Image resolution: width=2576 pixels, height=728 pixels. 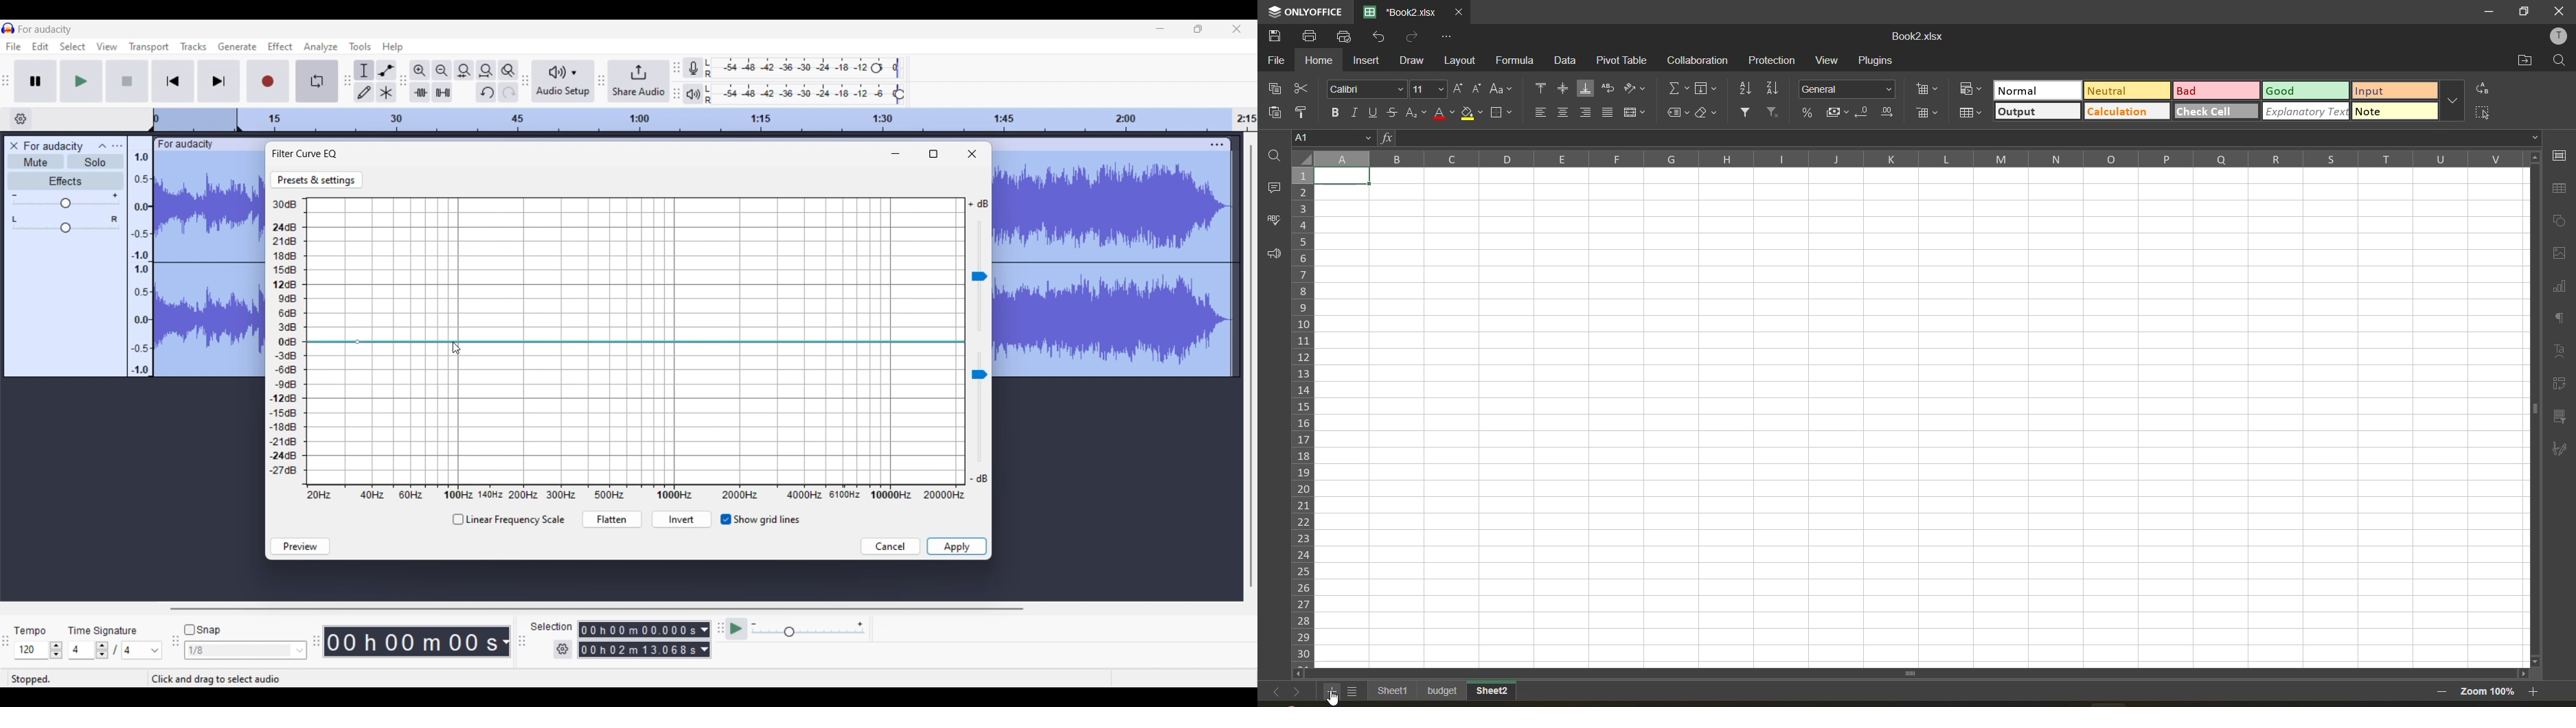 I want to click on replace, so click(x=2485, y=87).